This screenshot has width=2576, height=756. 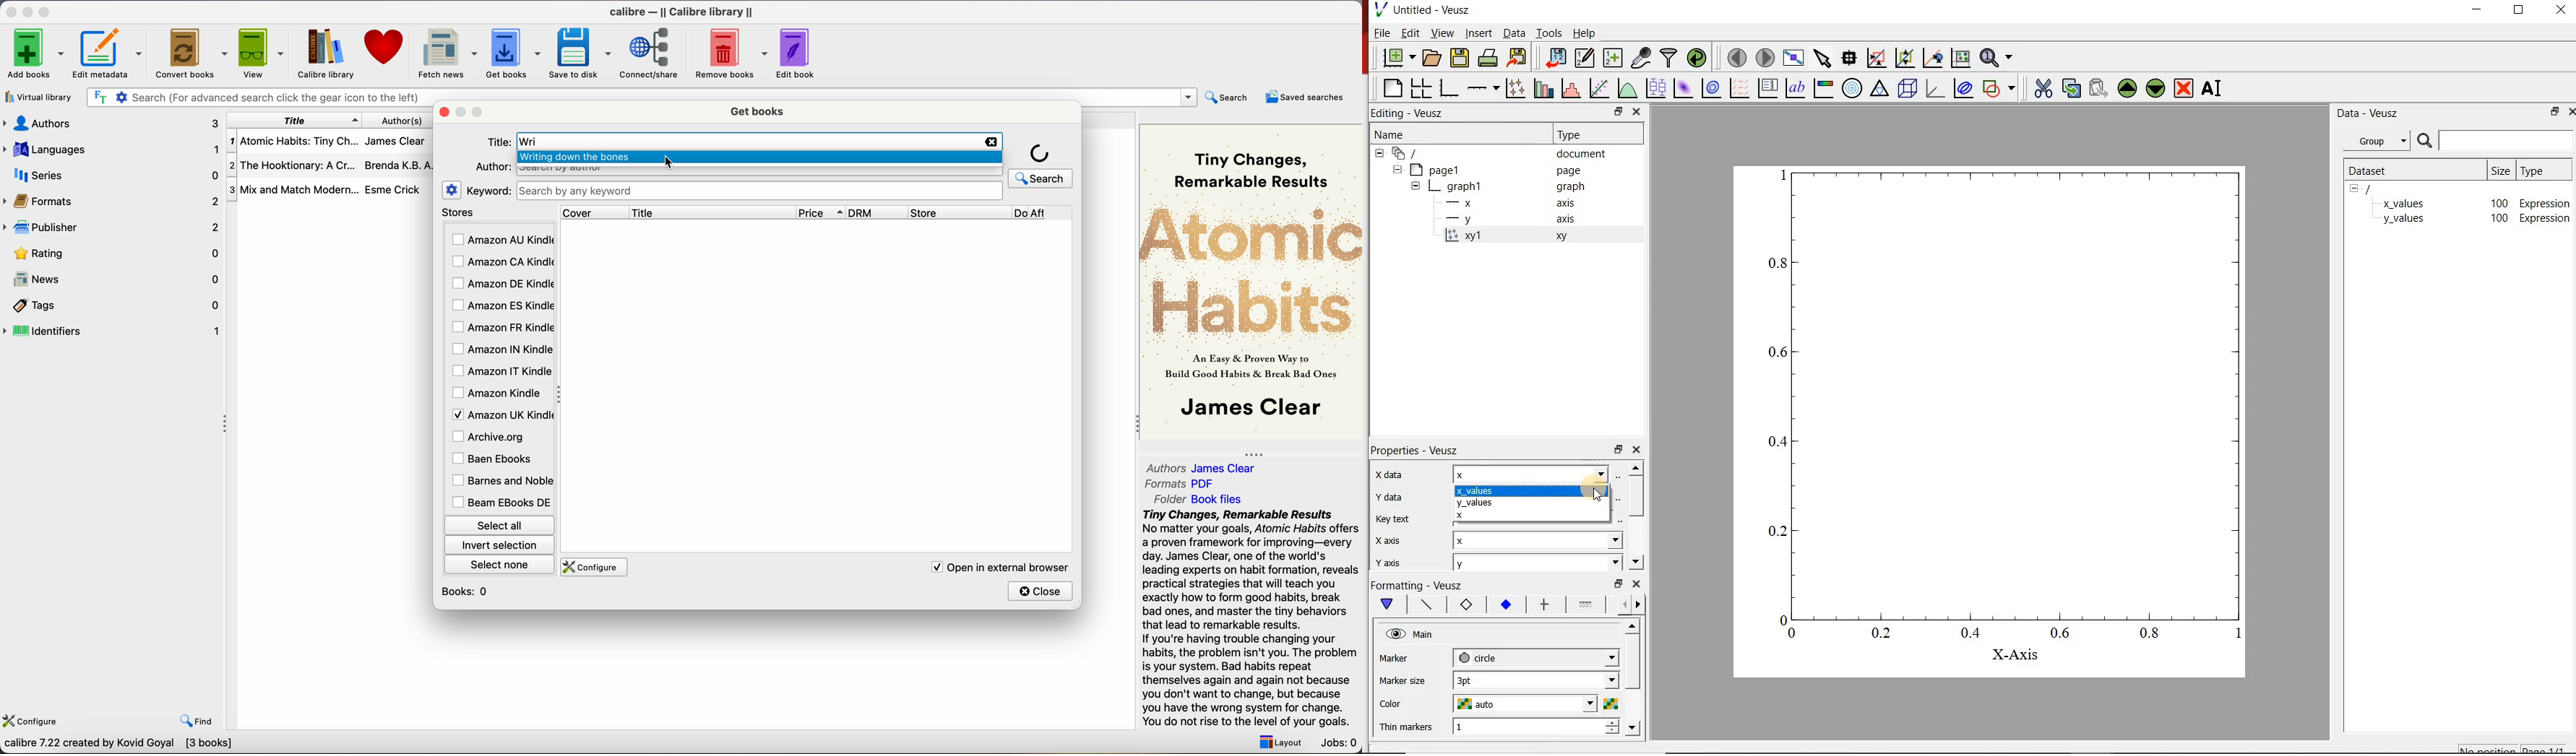 What do you see at coordinates (595, 212) in the screenshot?
I see `cover` at bounding box center [595, 212].